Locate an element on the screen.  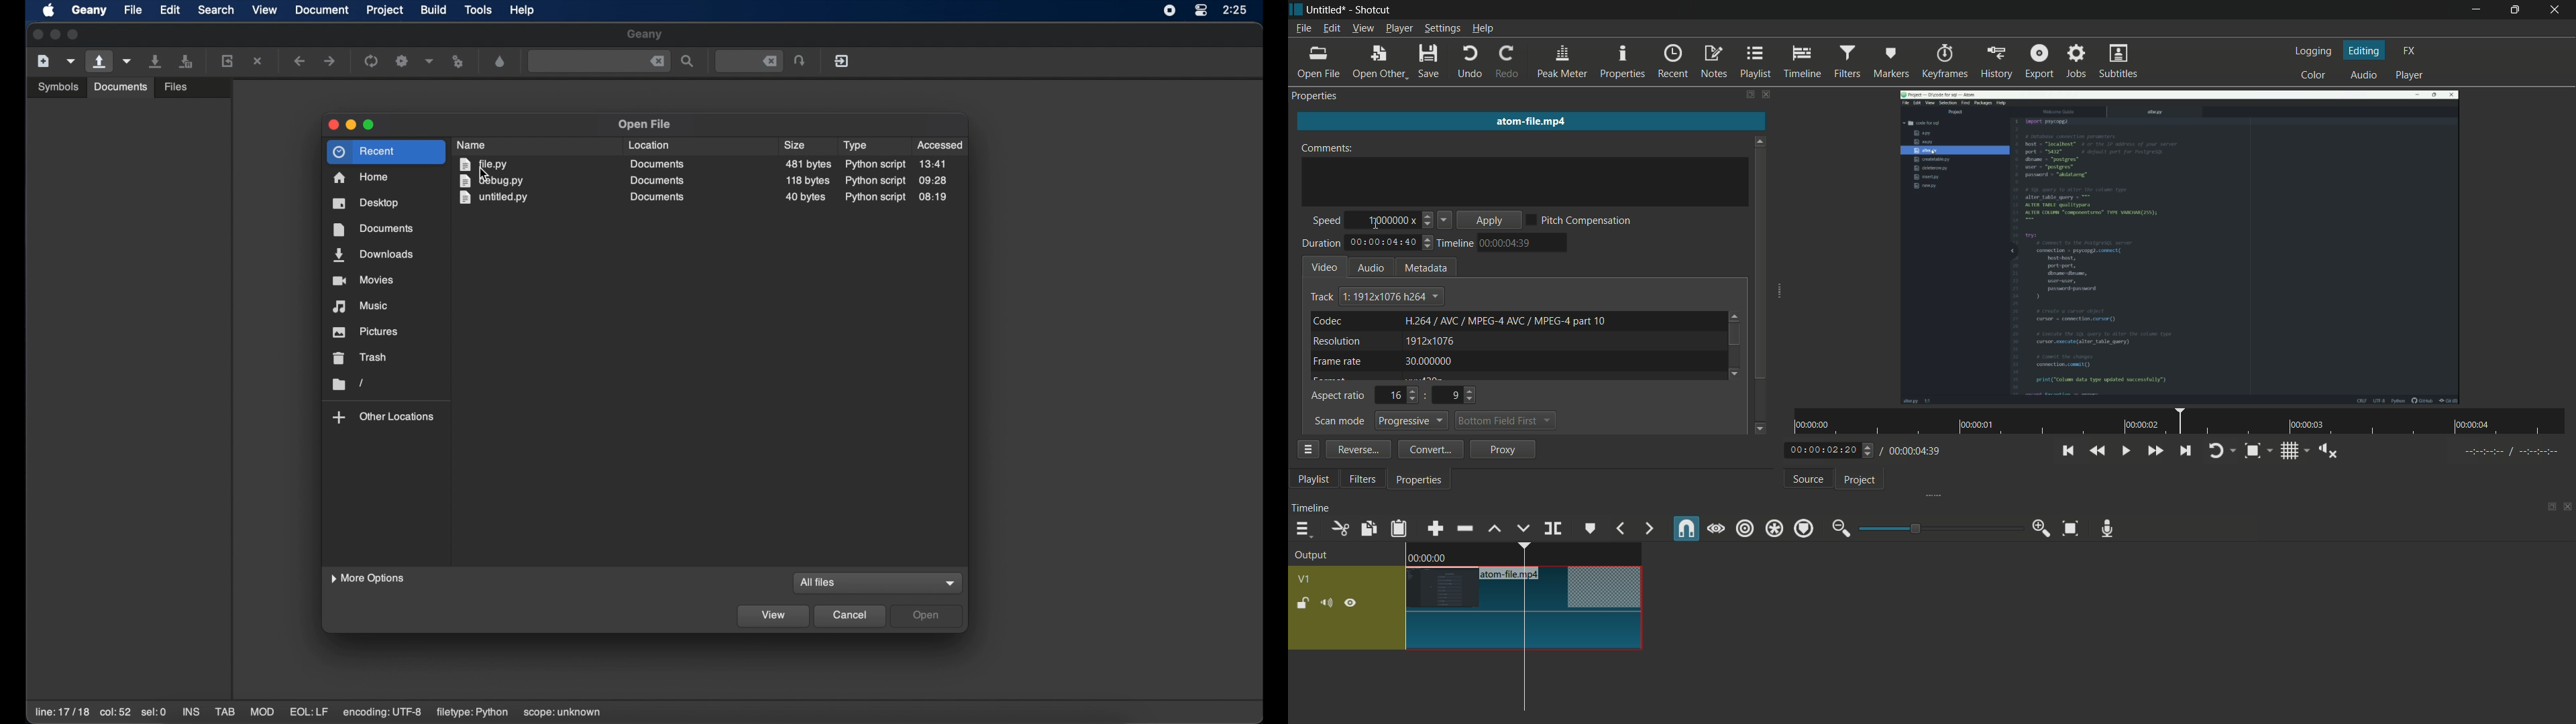
zoom in is located at coordinates (2043, 528).